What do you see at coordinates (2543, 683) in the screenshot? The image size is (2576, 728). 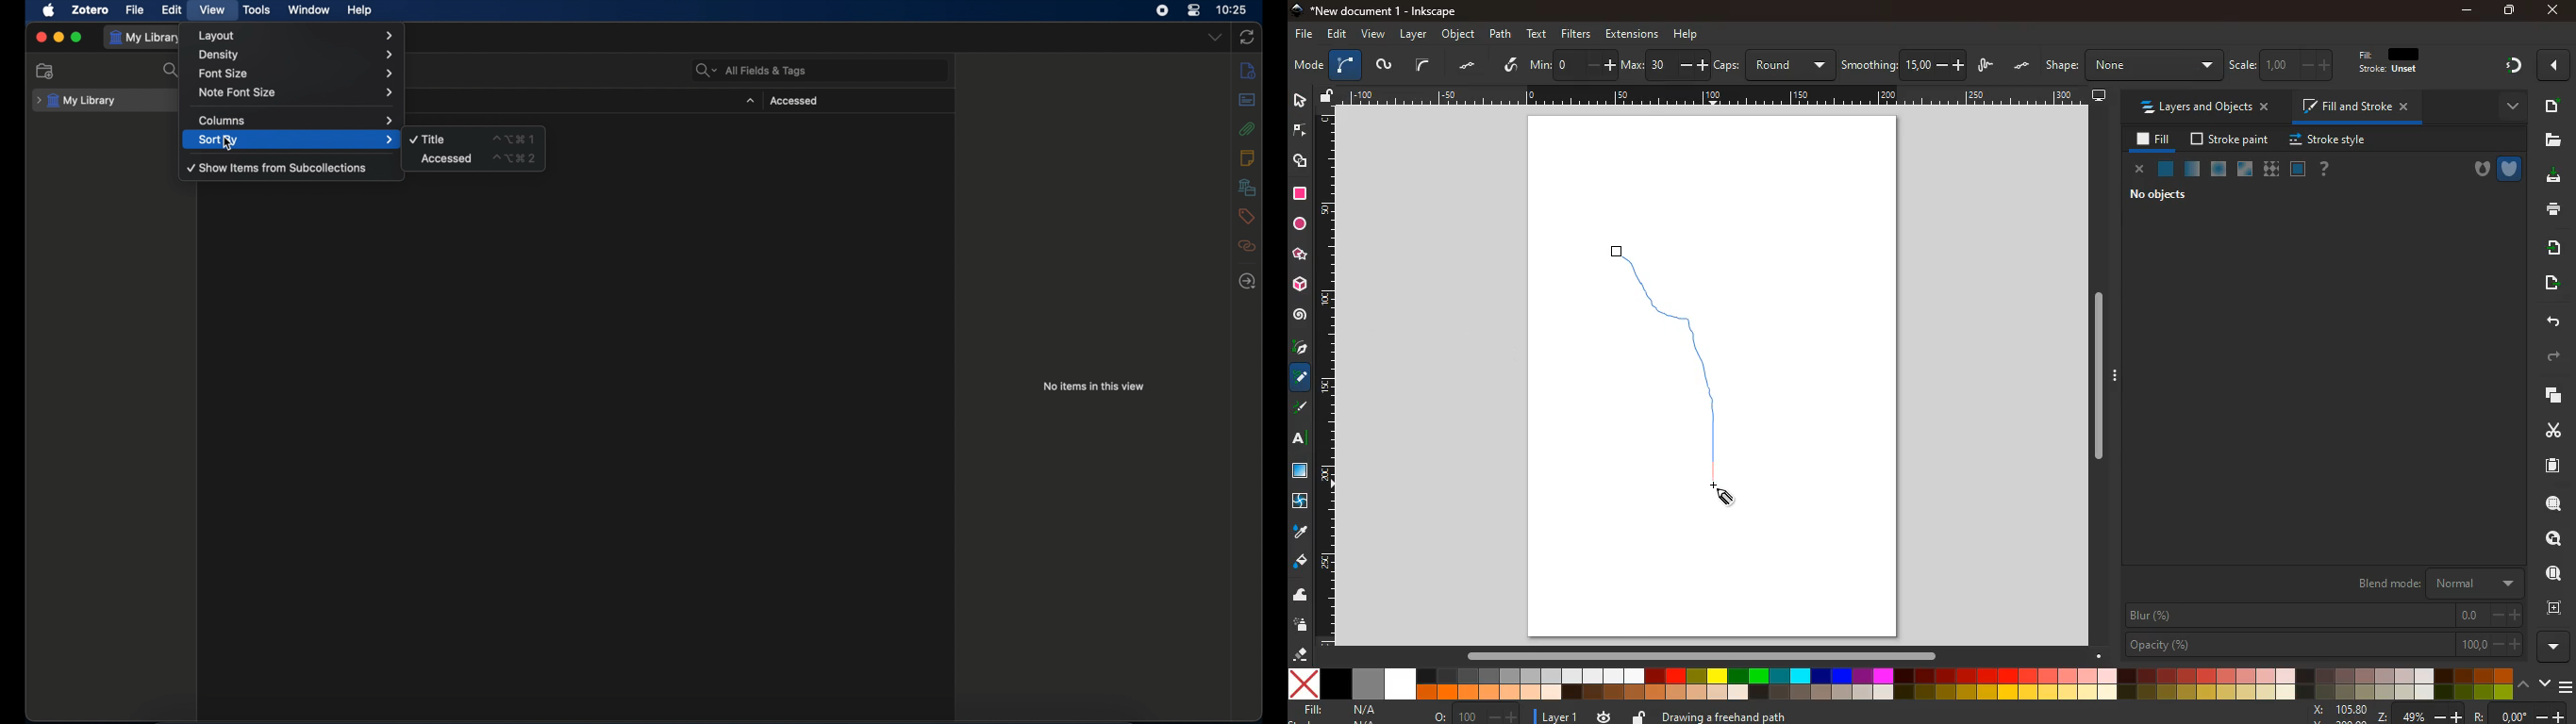 I see `down` at bounding box center [2543, 683].